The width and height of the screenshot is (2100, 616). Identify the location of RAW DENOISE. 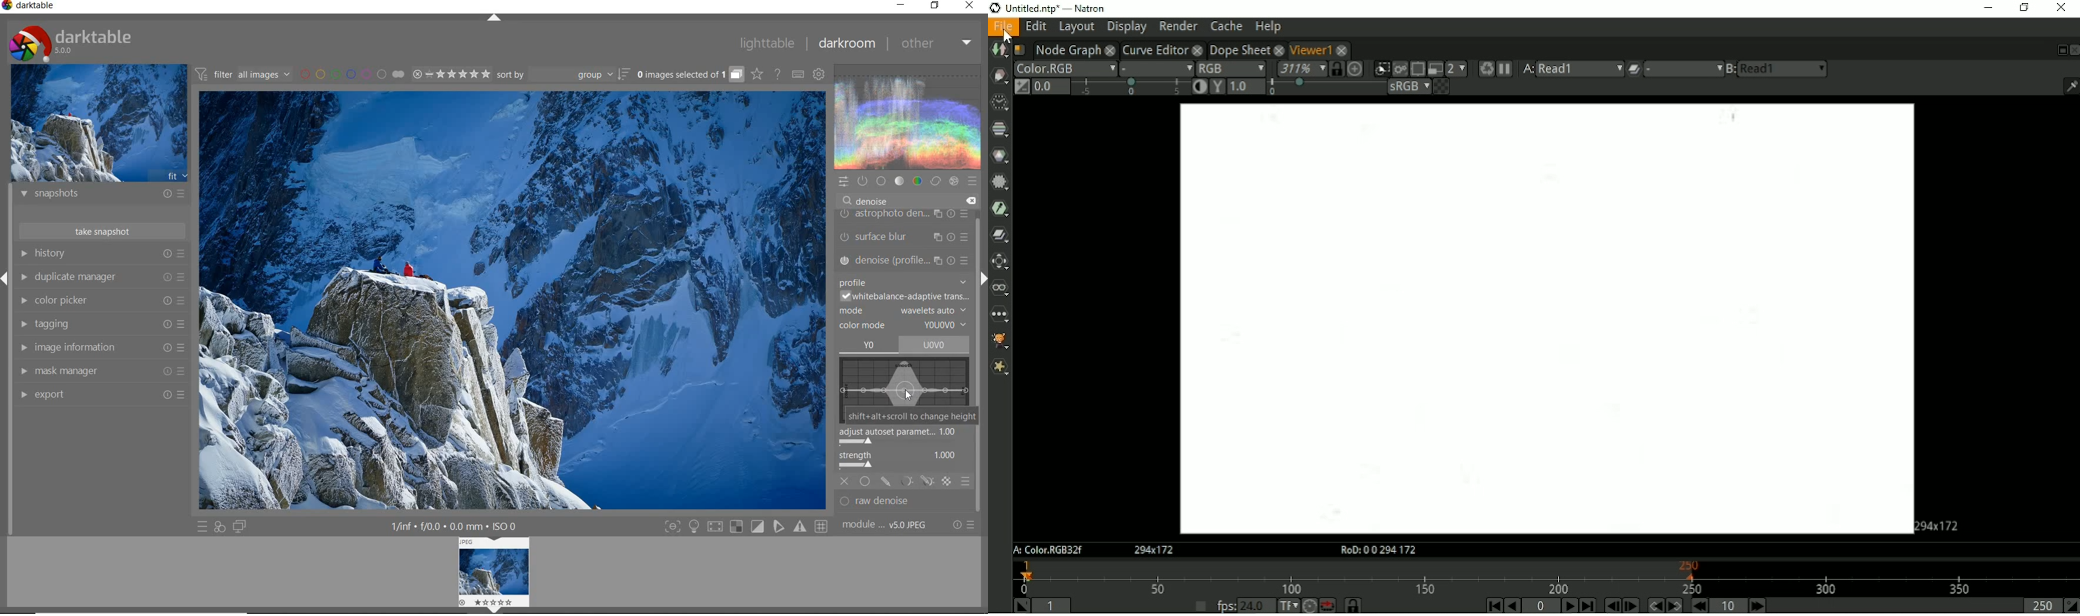
(894, 502).